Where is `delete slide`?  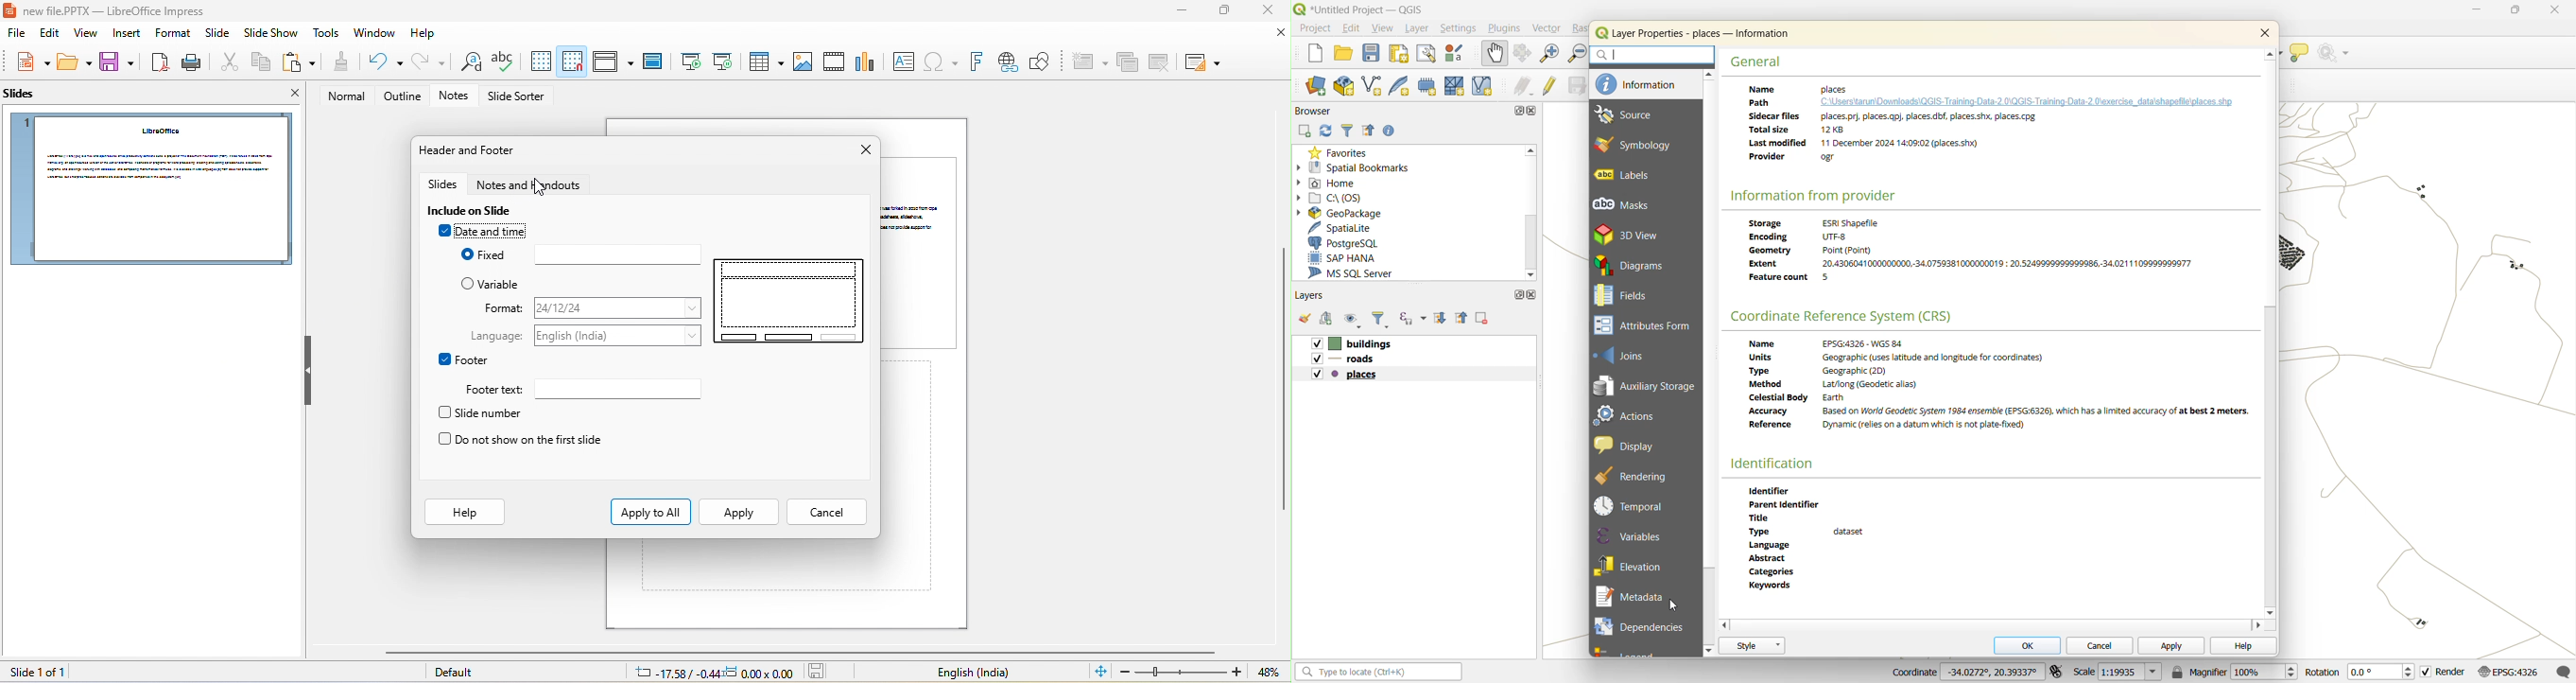
delete slide is located at coordinates (1160, 61).